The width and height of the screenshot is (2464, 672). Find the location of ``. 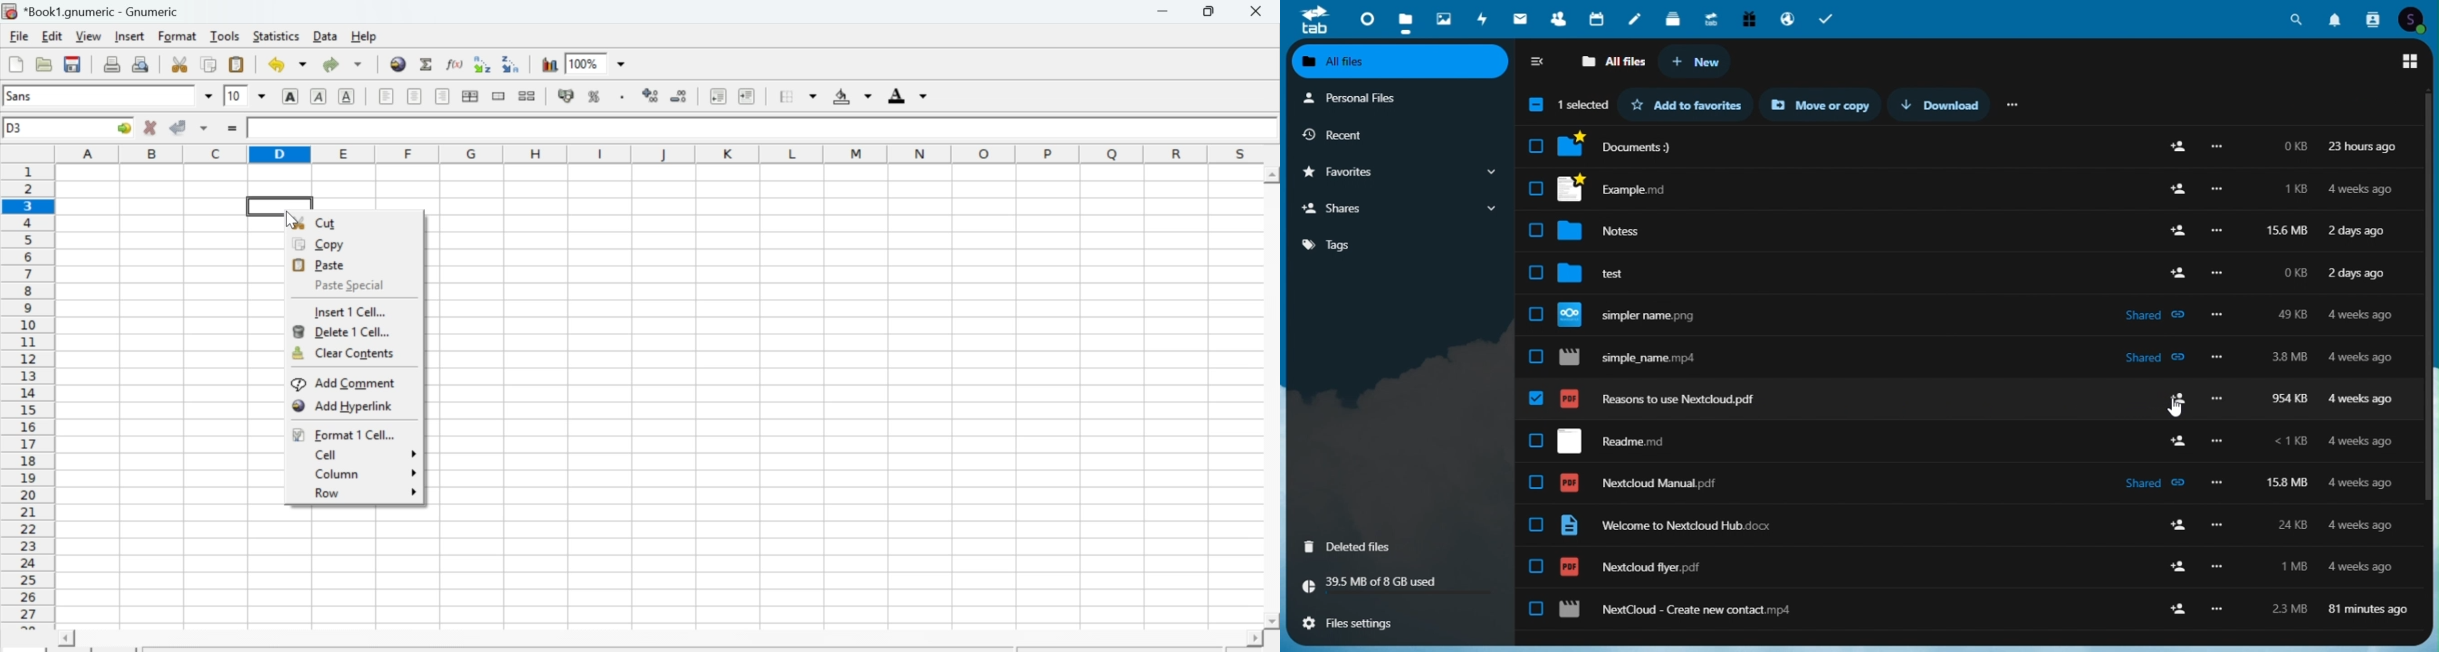

 is located at coordinates (2215, 273).